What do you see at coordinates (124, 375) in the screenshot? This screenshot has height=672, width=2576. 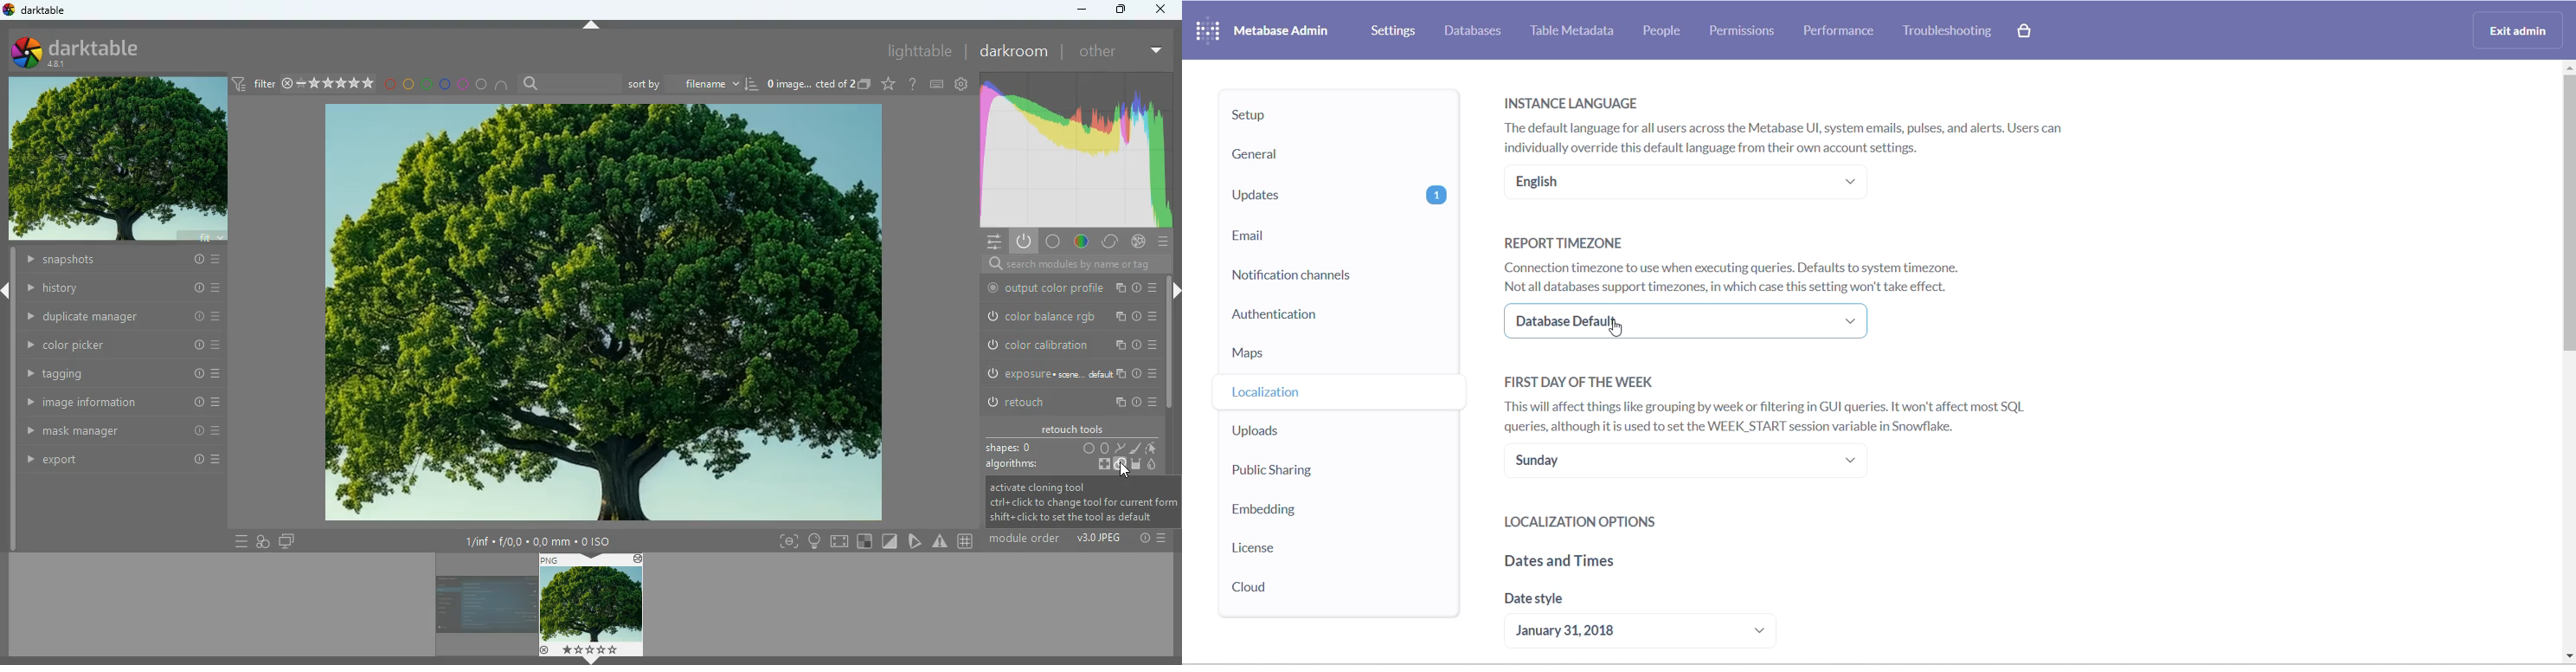 I see `tagging` at bounding box center [124, 375].